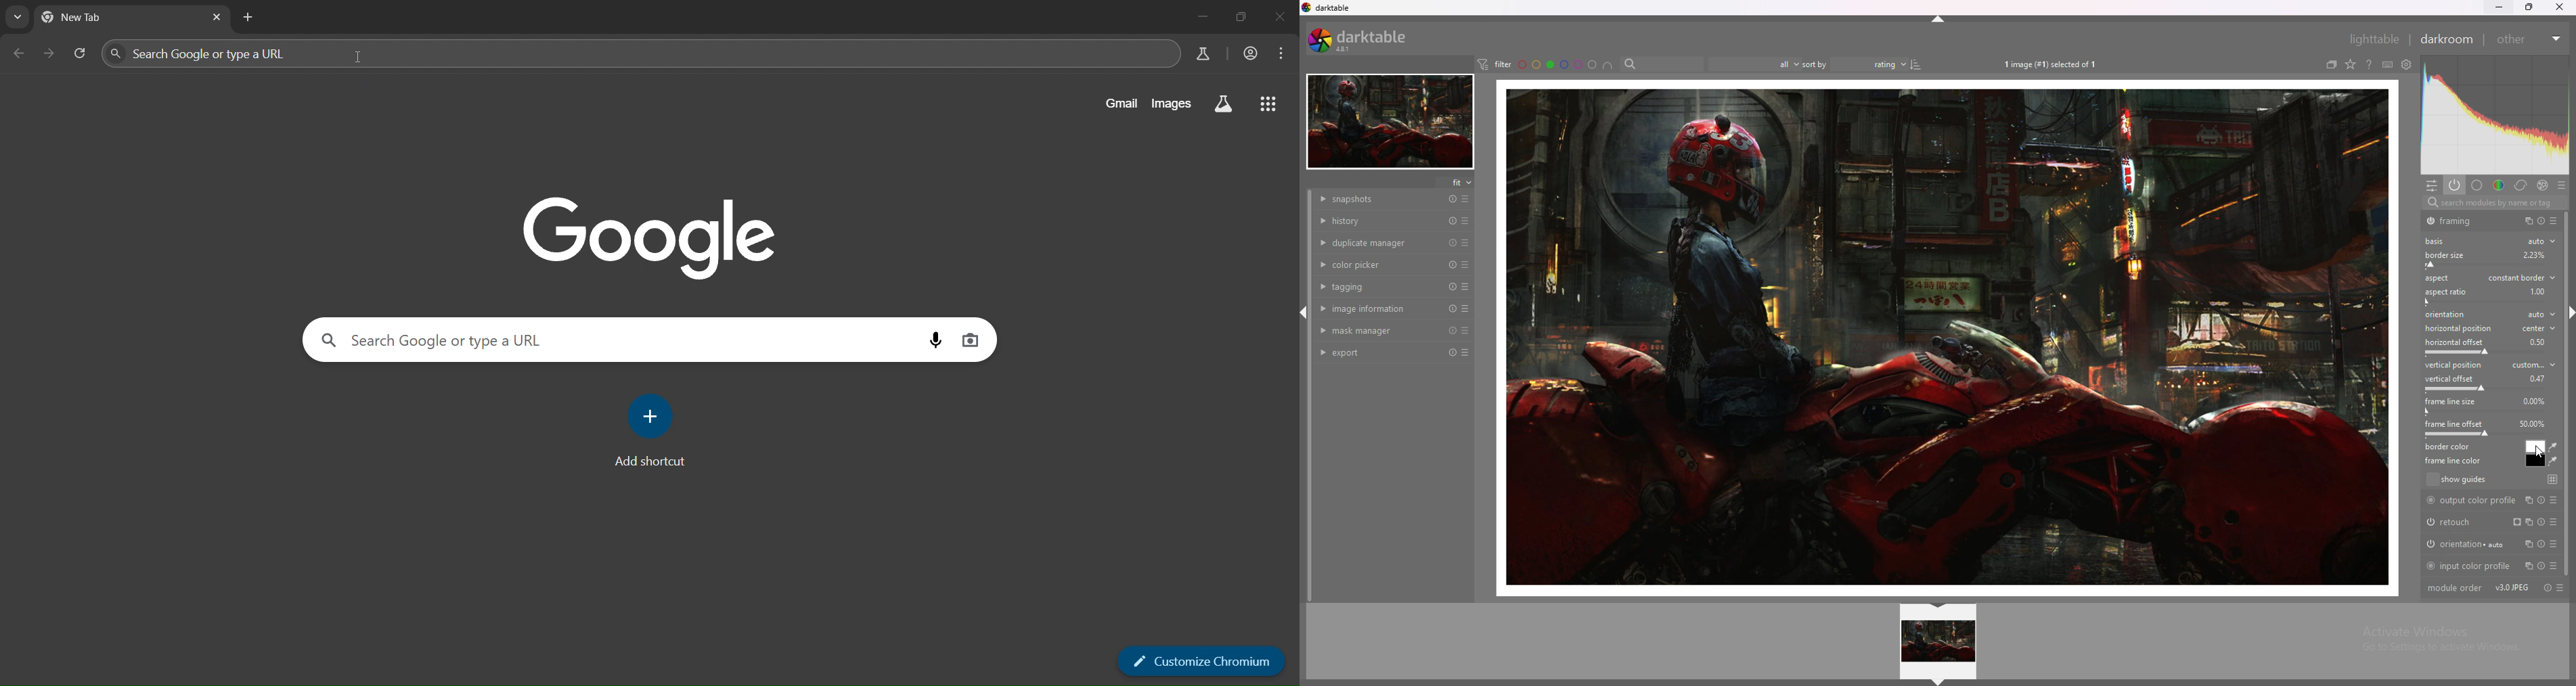 The image size is (2576, 700). I want to click on reset, so click(1452, 330).